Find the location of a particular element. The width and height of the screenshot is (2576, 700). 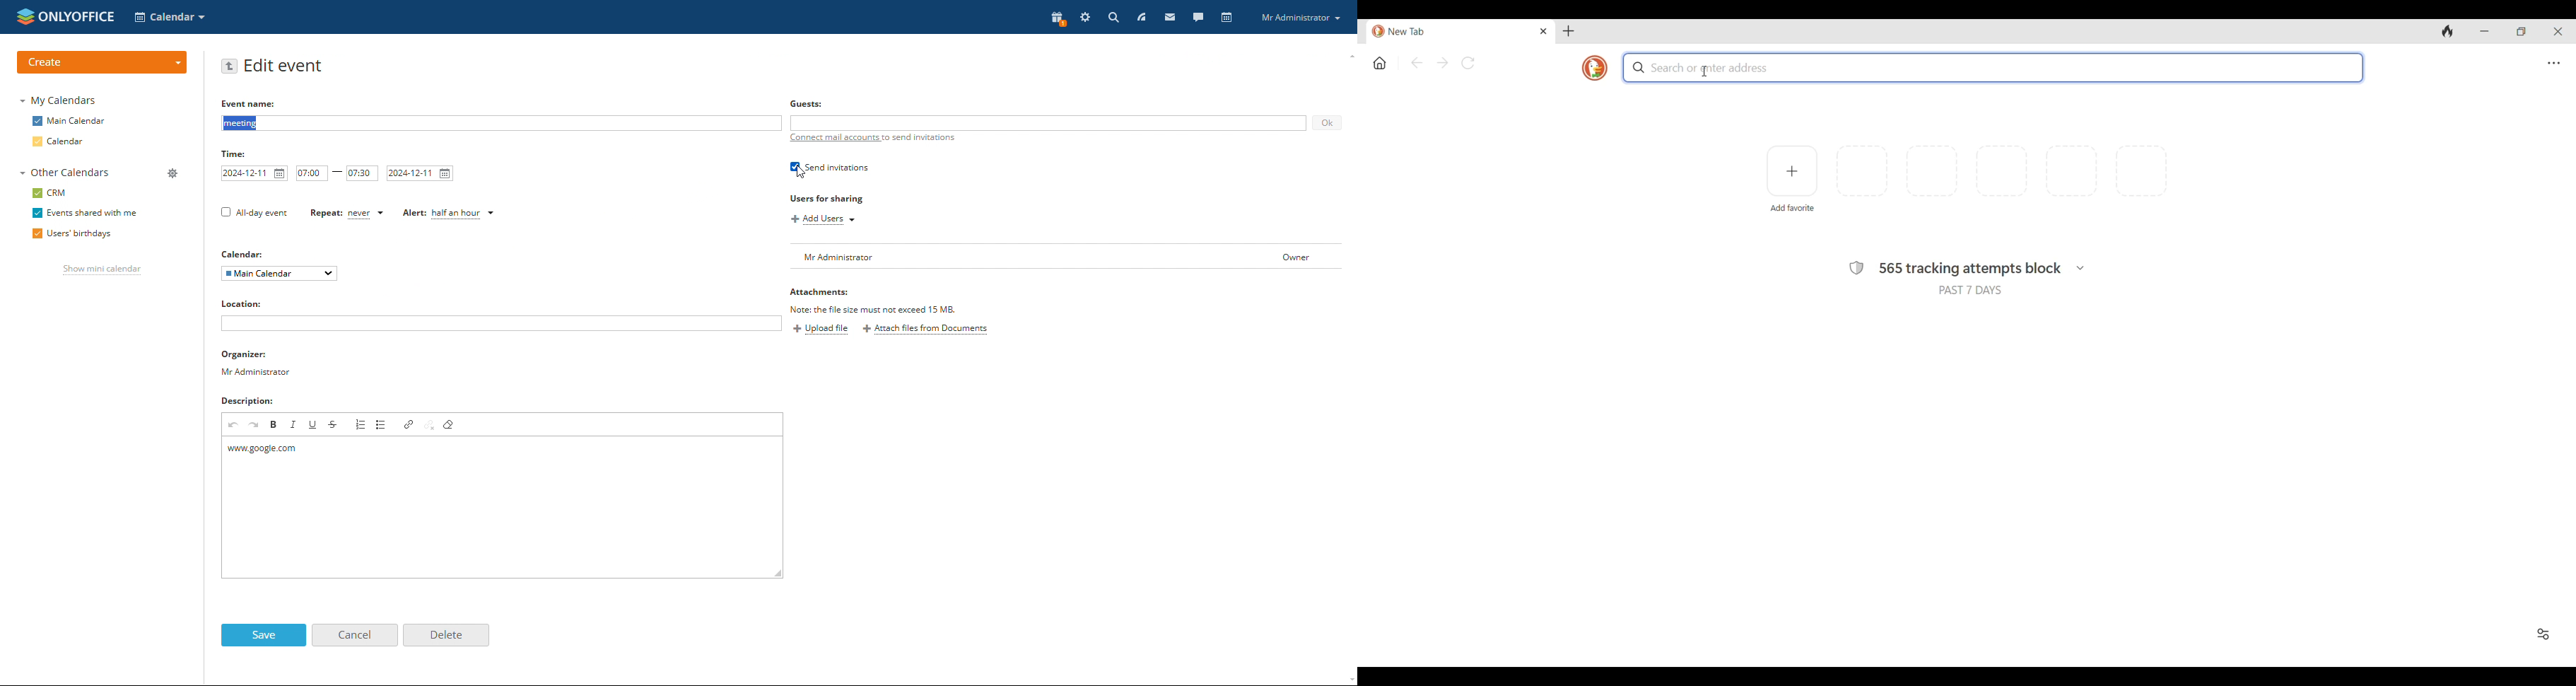

Add short cut to another website is located at coordinates (1792, 171).